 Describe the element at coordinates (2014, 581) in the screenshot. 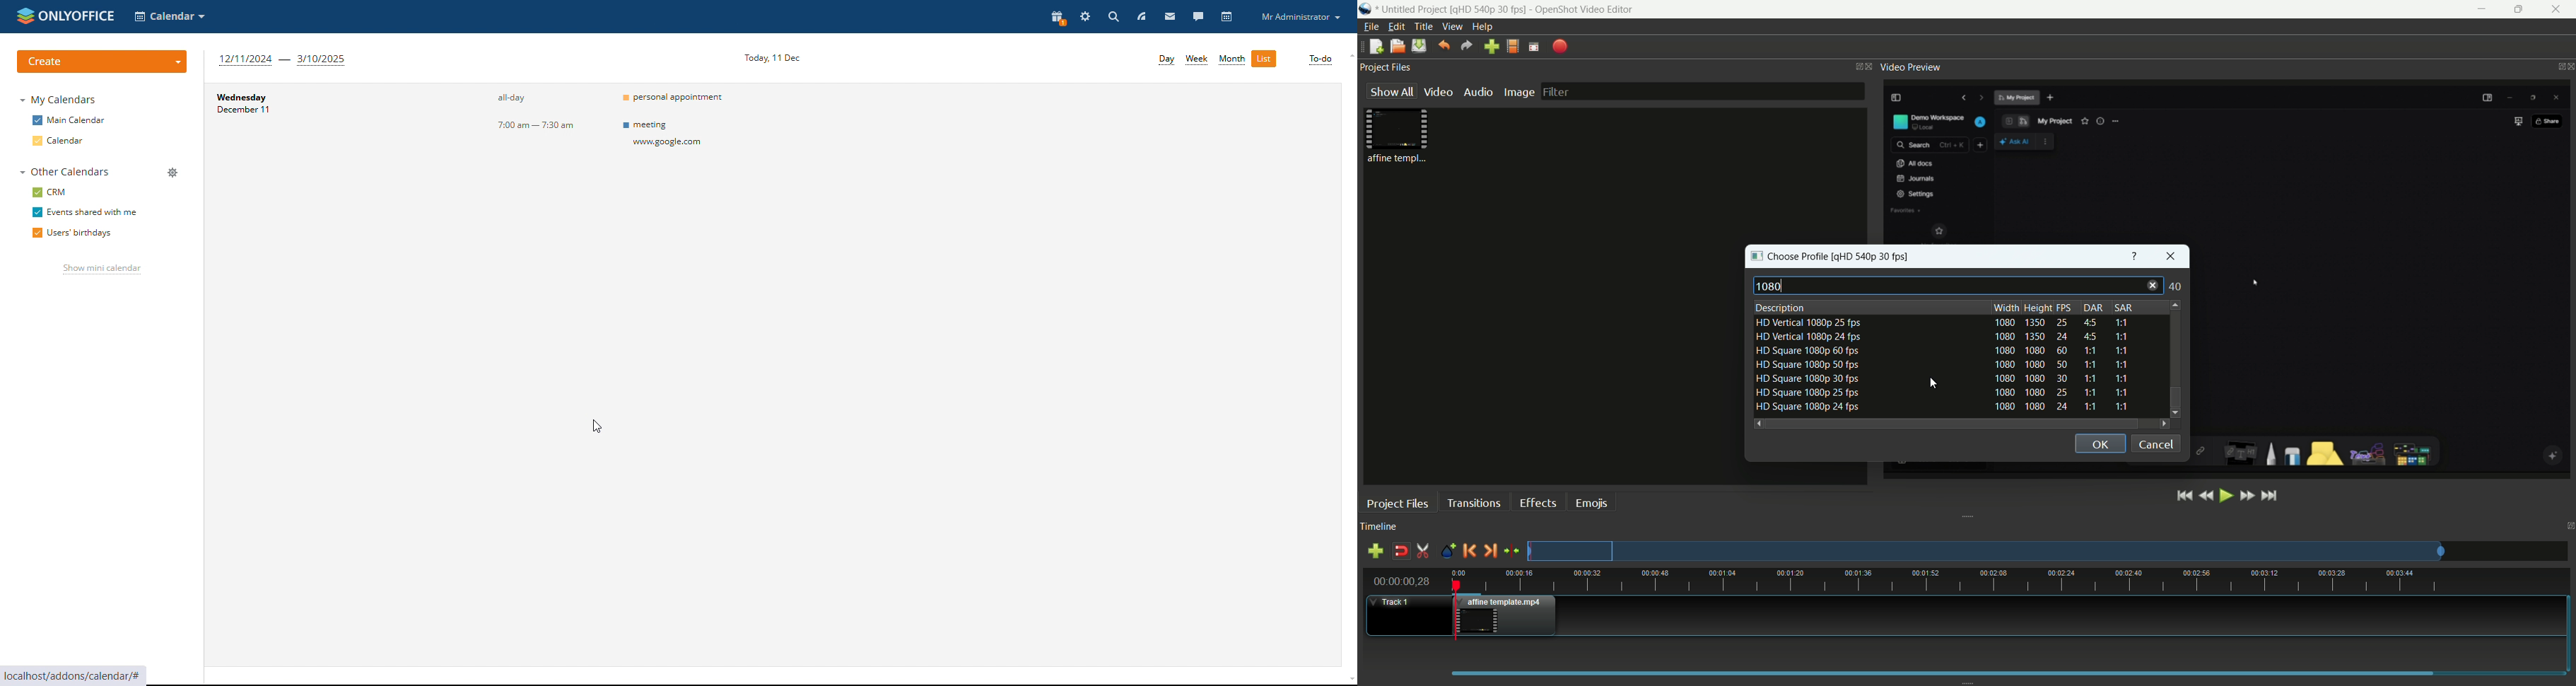

I see `time` at that location.